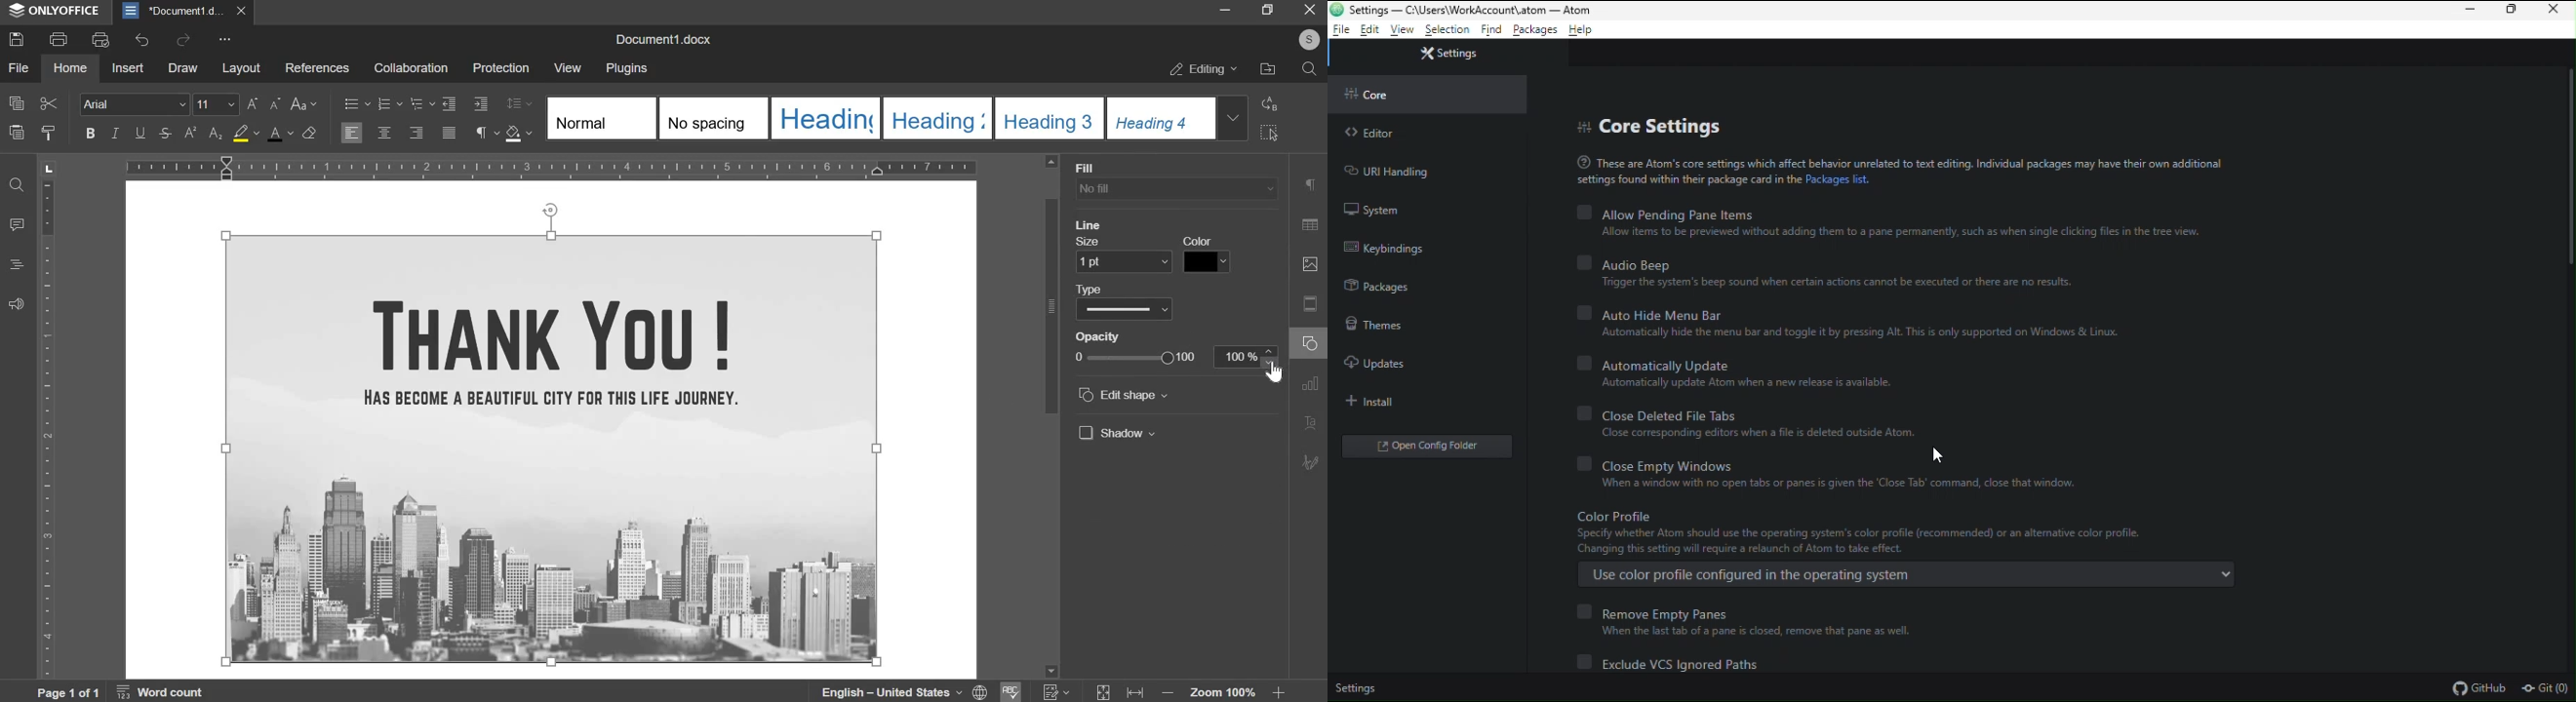 The width and height of the screenshot is (2576, 728). Describe the element at coordinates (57, 12) in the screenshot. I see `ONLYOFFICE` at that location.